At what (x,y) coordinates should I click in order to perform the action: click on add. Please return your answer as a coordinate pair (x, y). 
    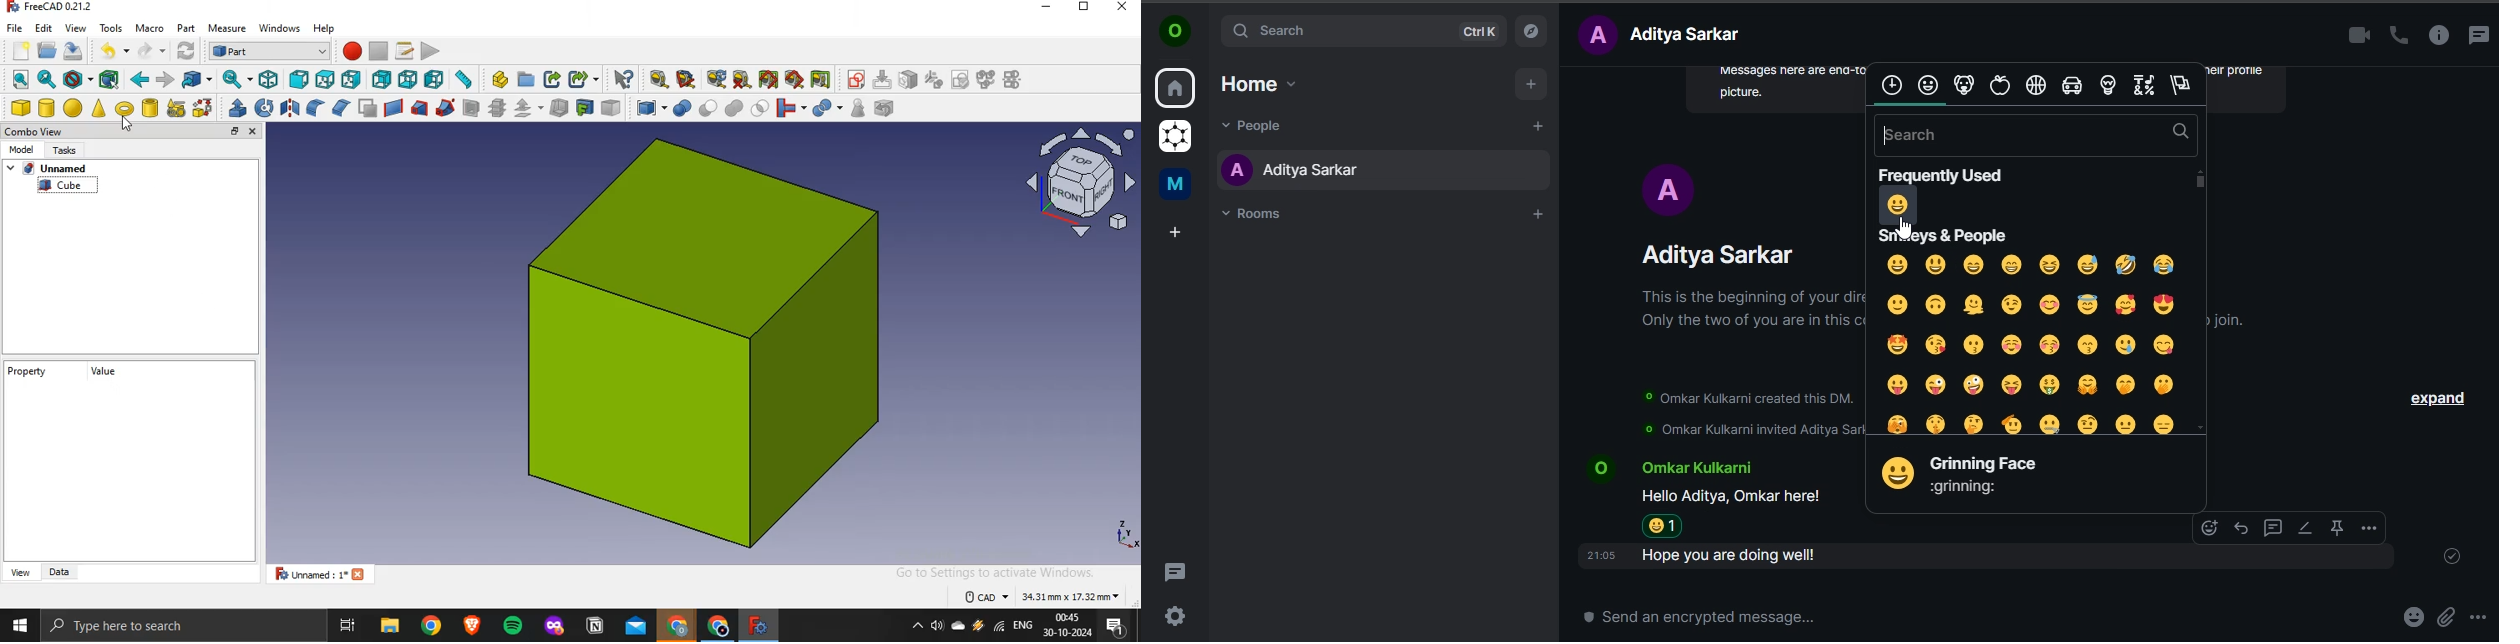
    Looking at the image, I should click on (1532, 83).